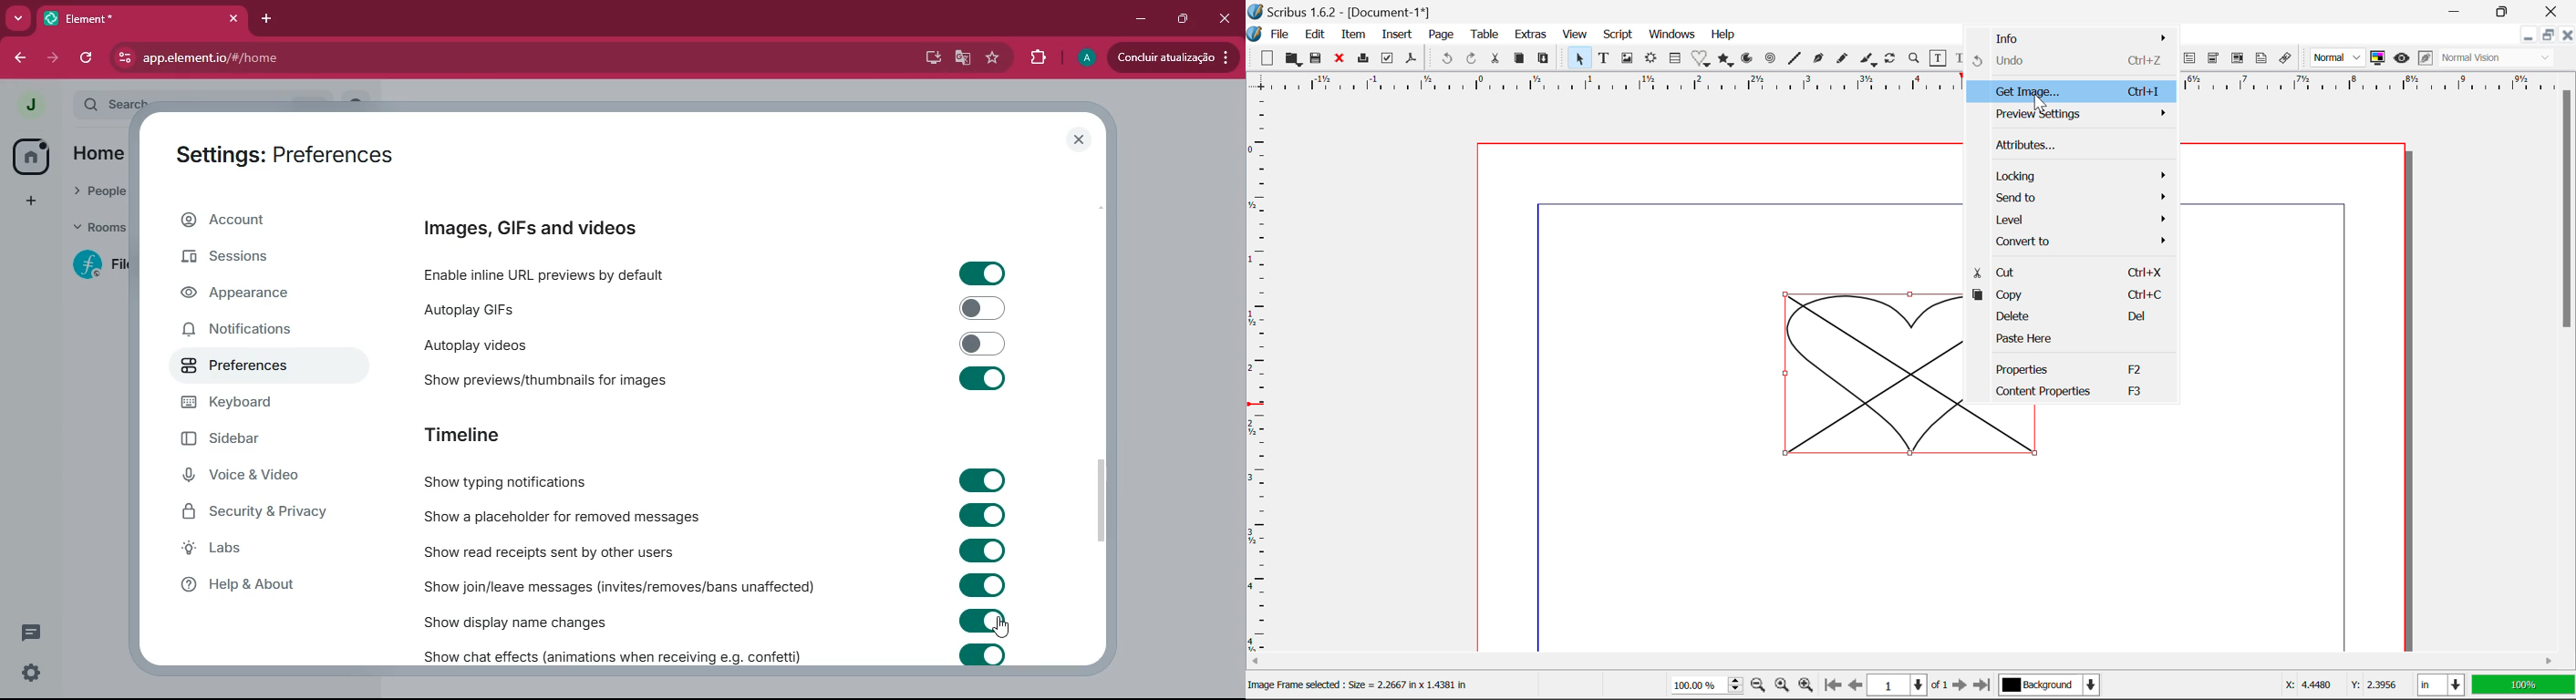 The image size is (2576, 700). What do you see at coordinates (2556, 11) in the screenshot?
I see `Close` at bounding box center [2556, 11].